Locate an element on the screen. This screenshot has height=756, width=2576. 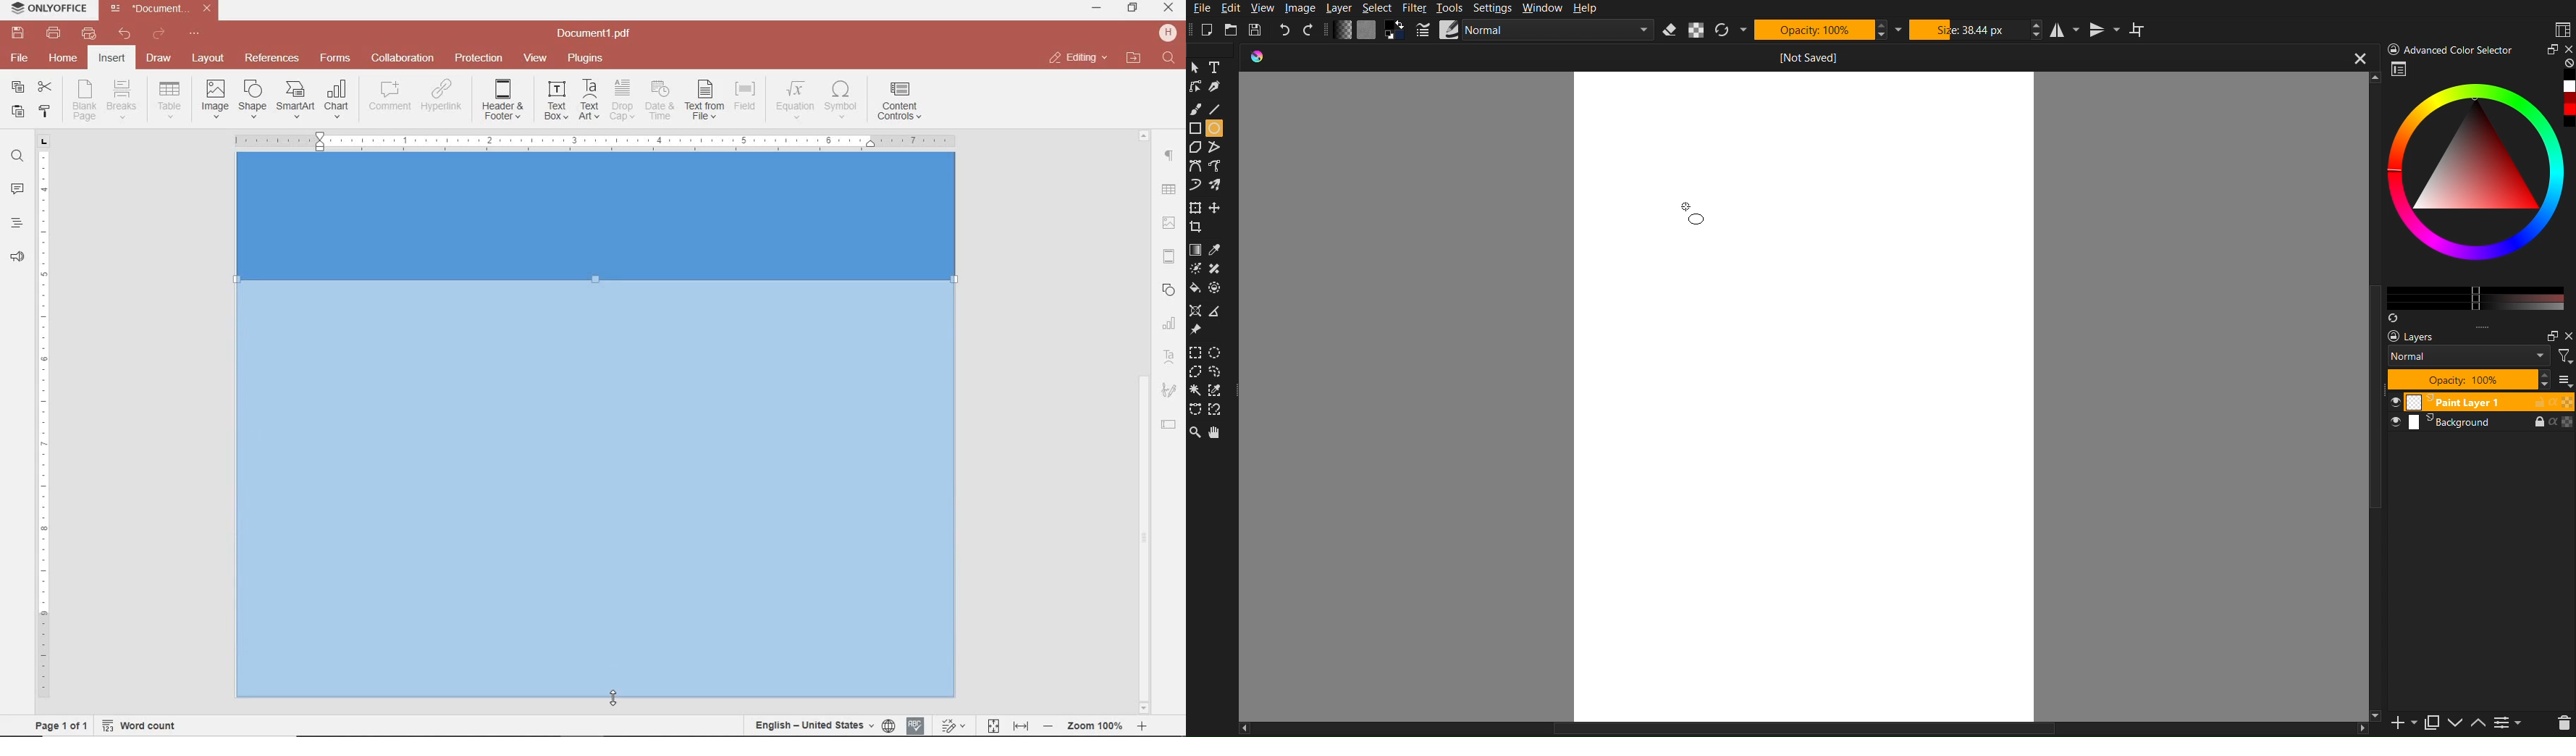
none is located at coordinates (2566, 64).